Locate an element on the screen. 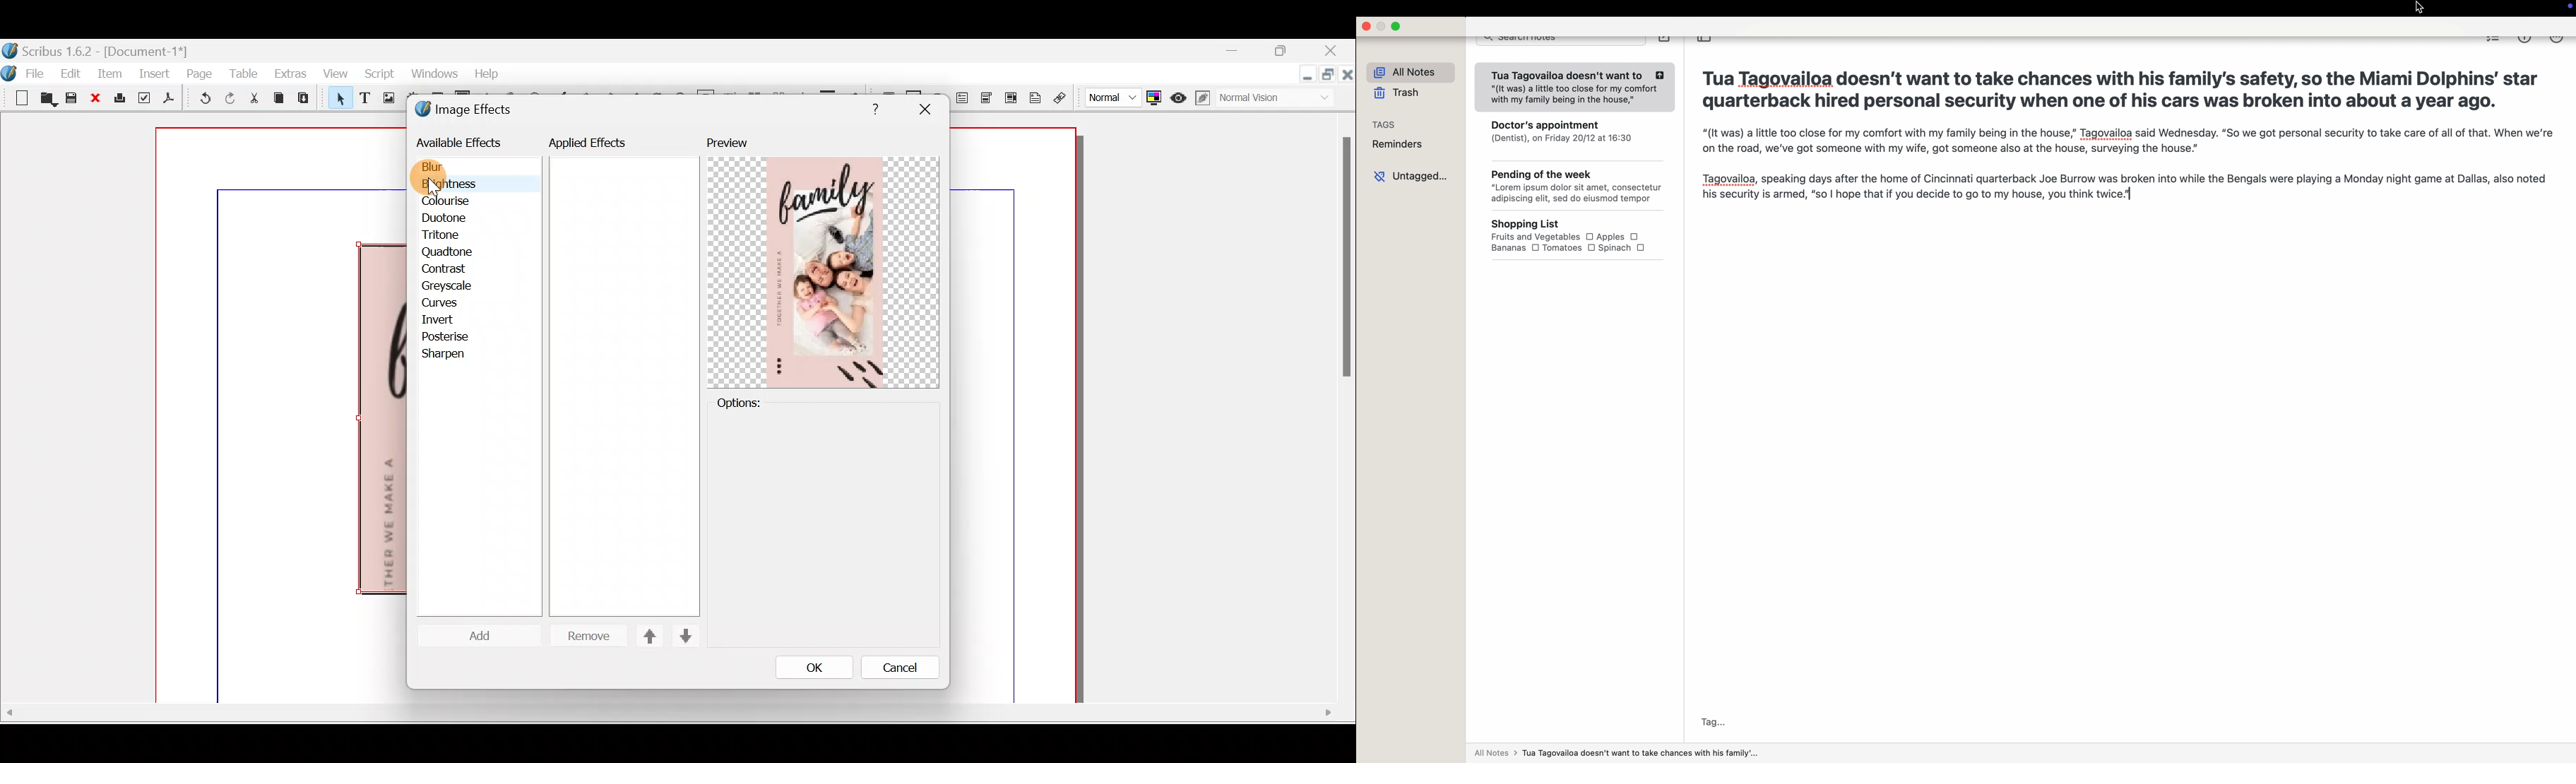  tags is located at coordinates (1380, 124).